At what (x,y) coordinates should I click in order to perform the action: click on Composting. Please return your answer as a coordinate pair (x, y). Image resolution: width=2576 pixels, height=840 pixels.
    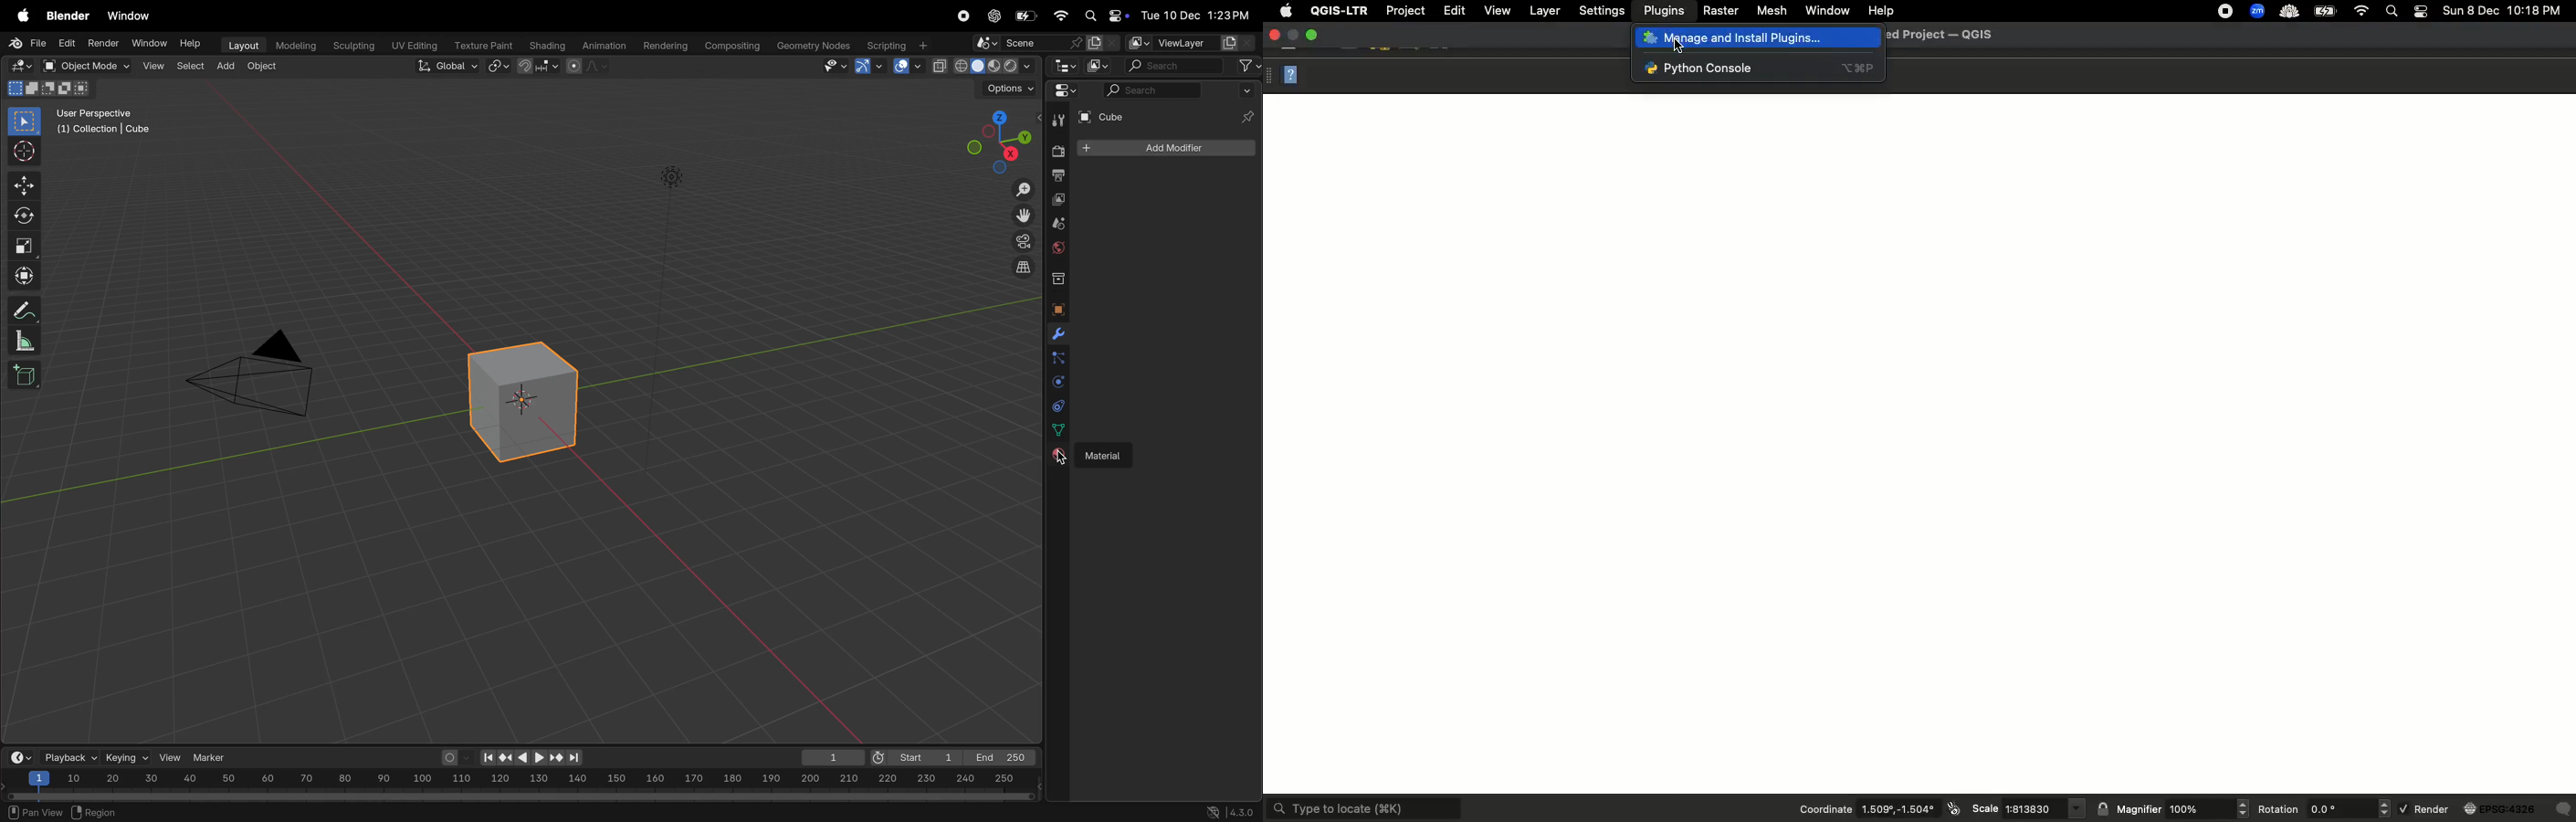
    Looking at the image, I should click on (733, 46).